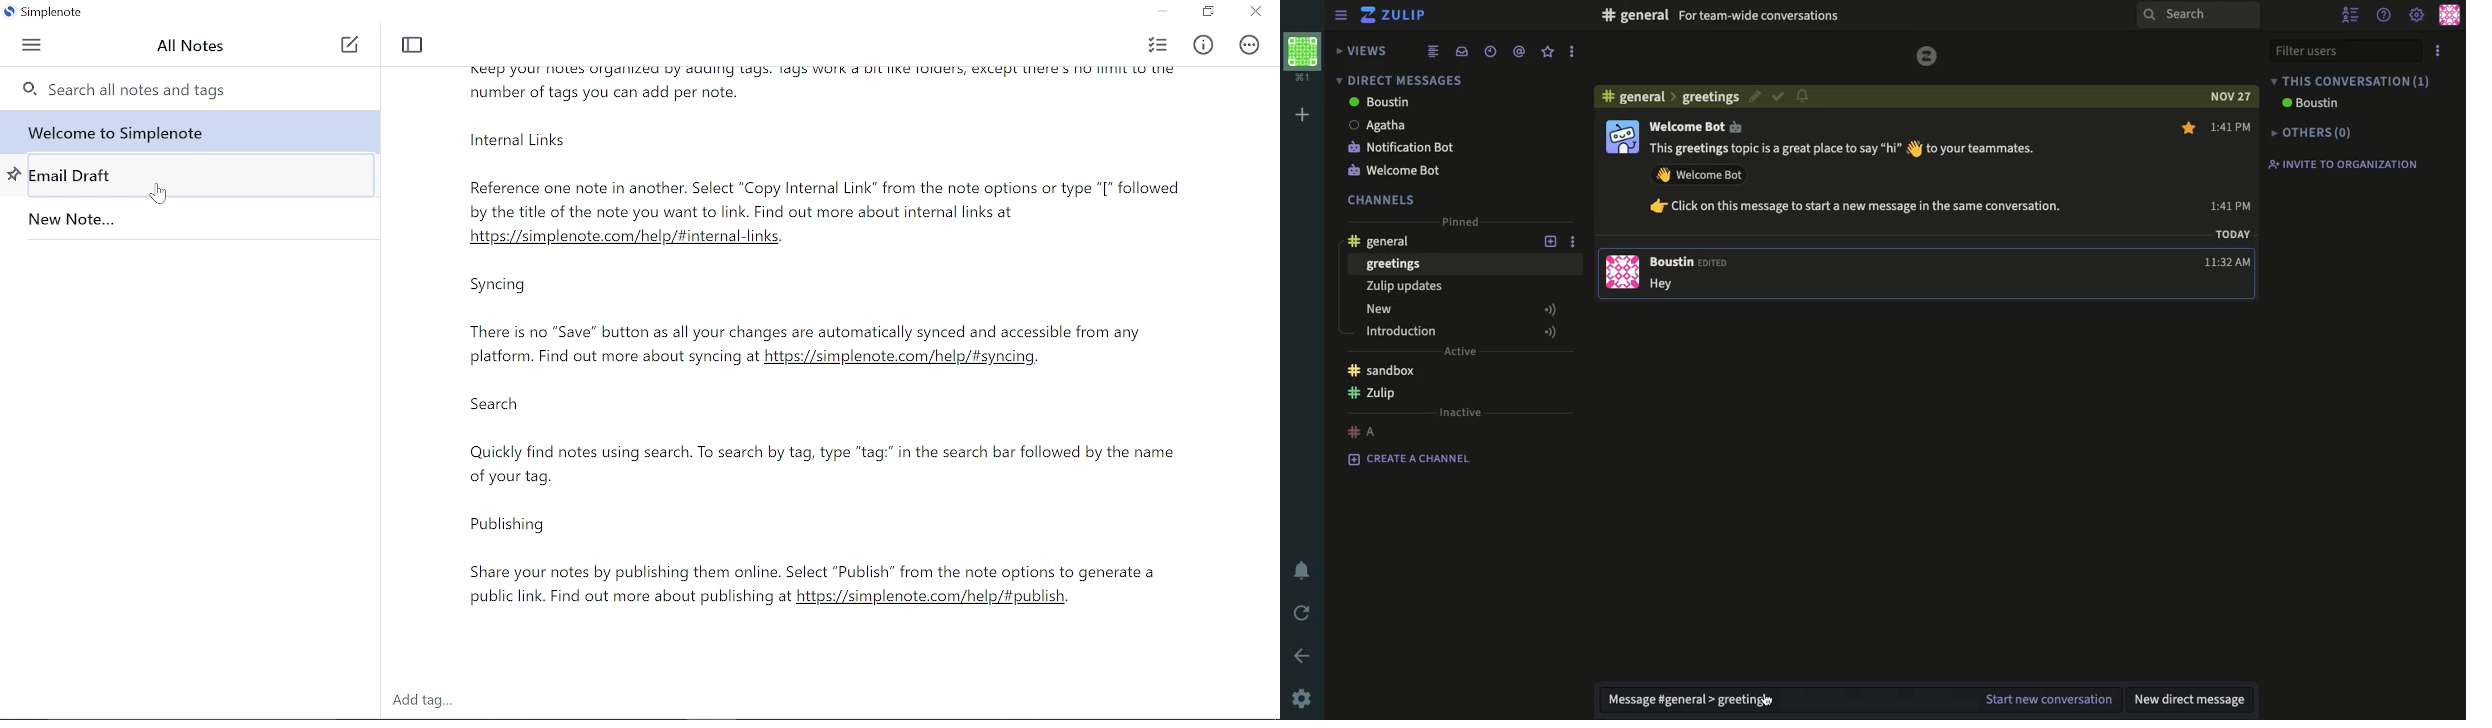  I want to click on search, so click(2200, 16).